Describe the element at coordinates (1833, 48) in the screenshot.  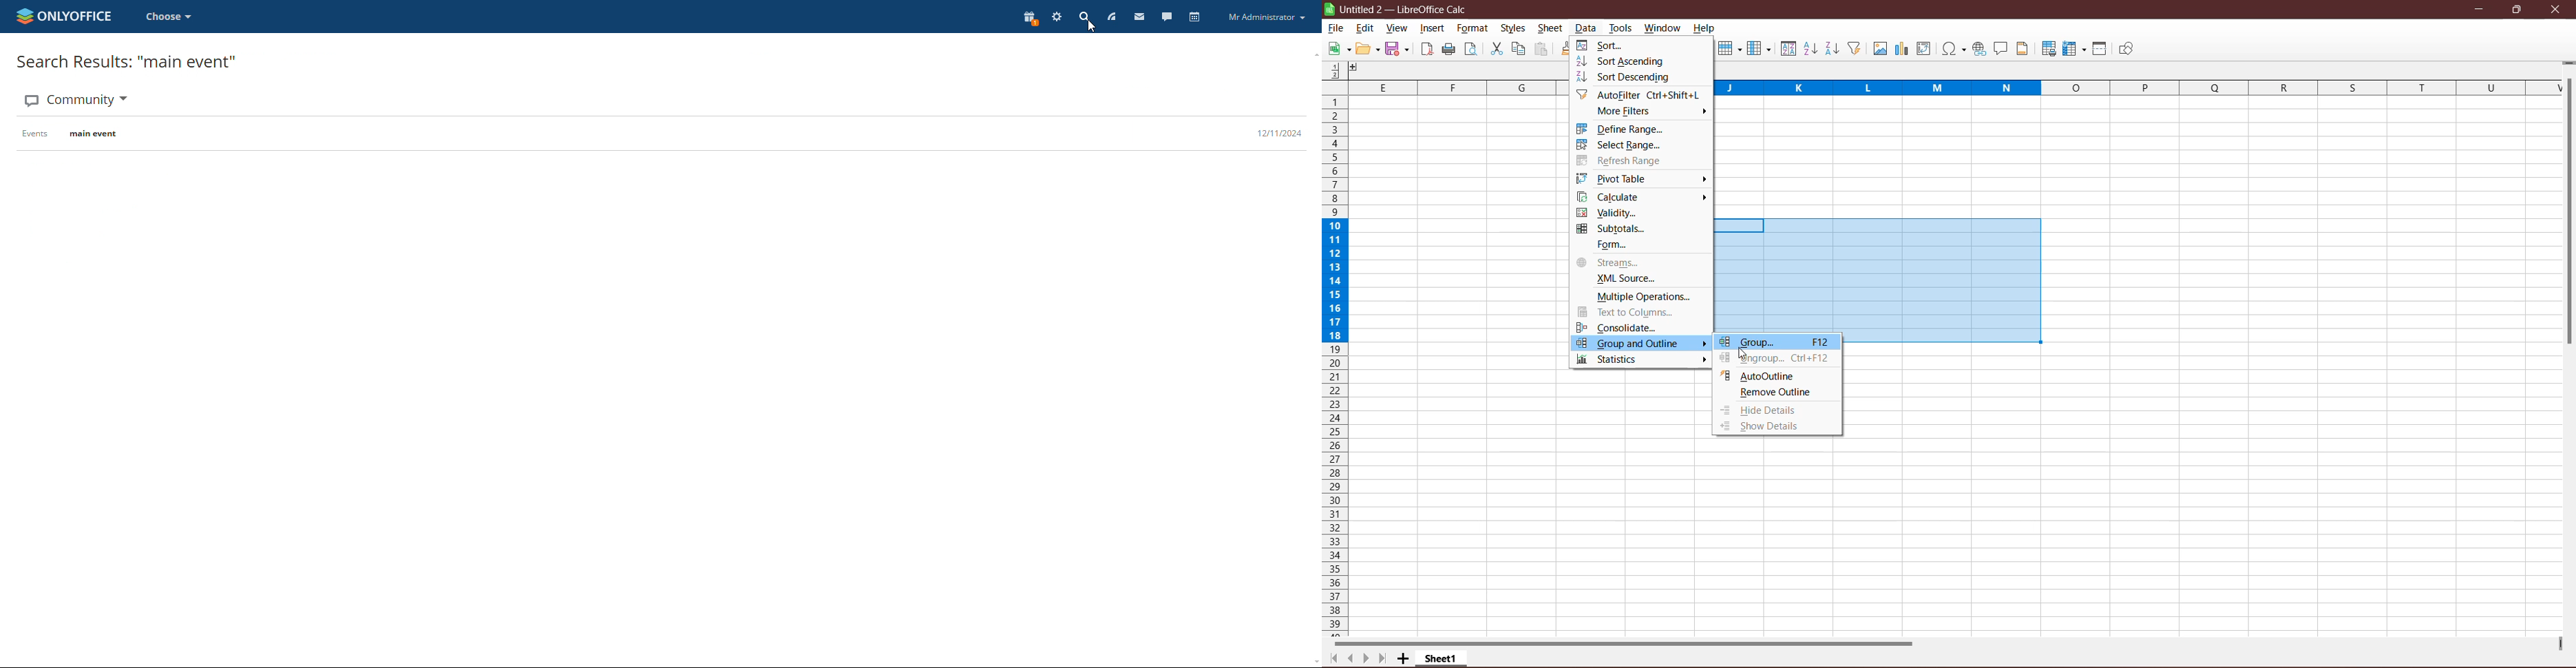
I see `Sort Descending` at that location.